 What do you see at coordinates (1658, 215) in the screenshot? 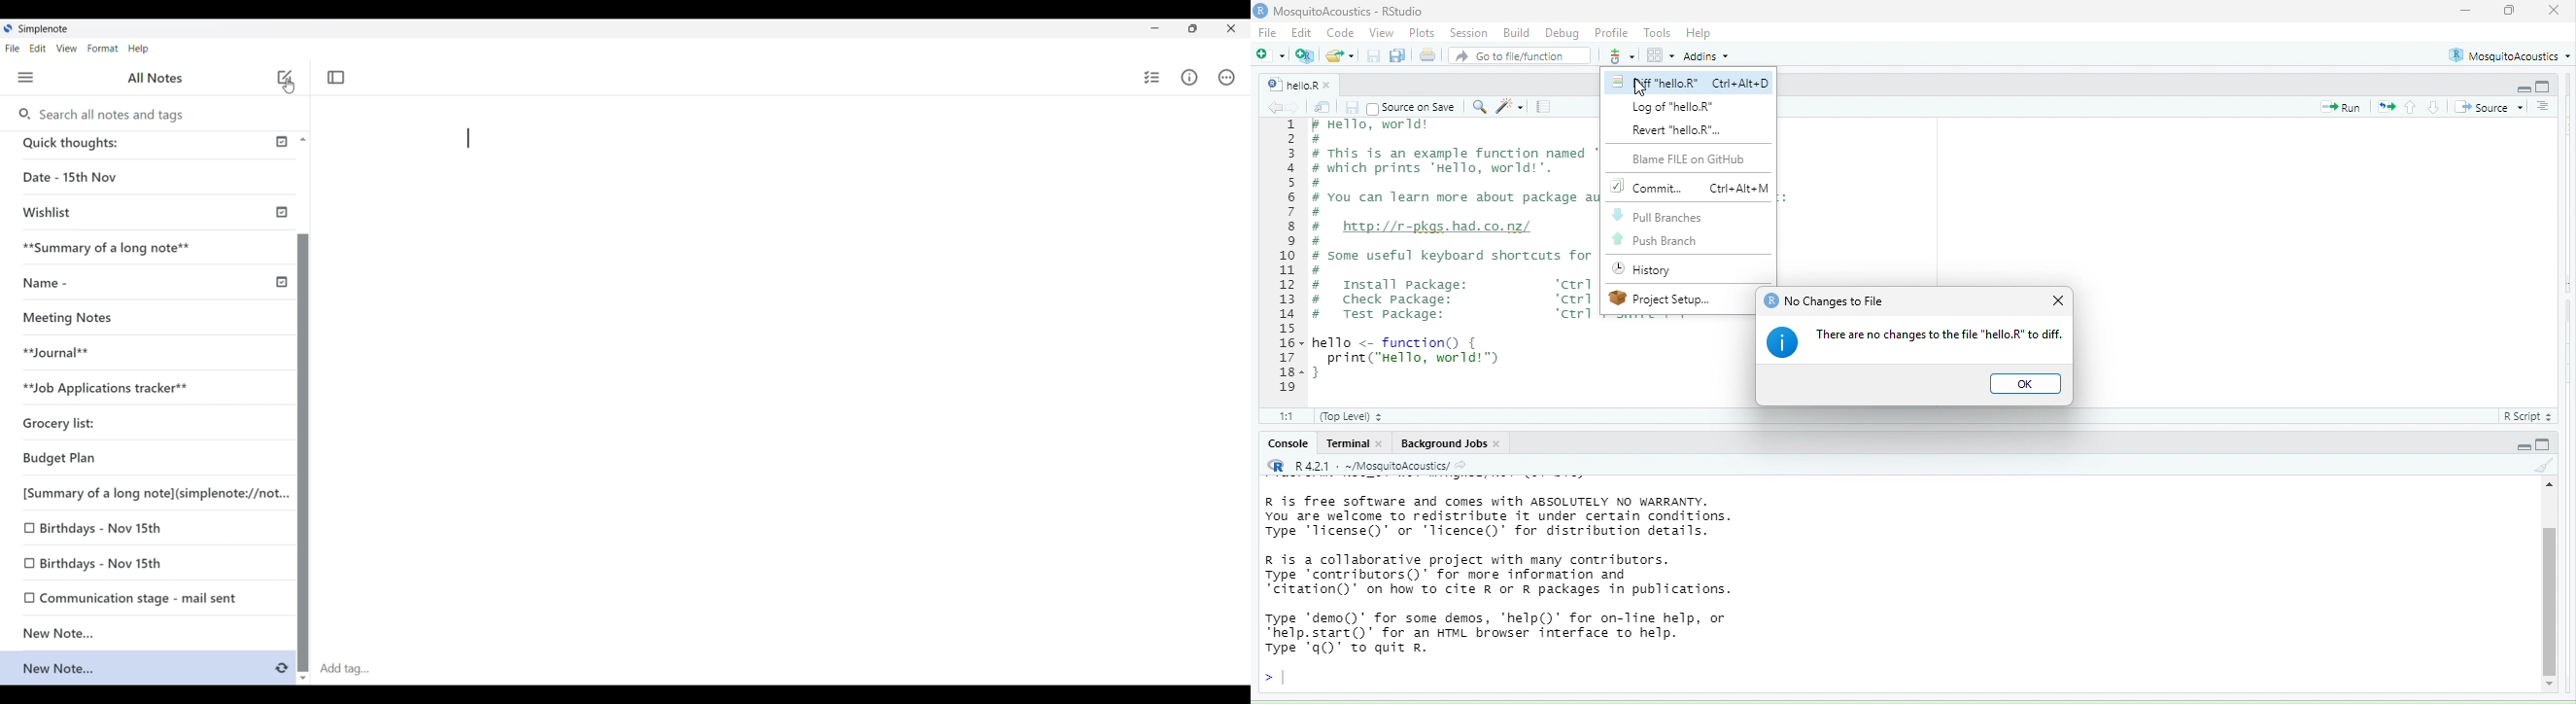
I see `# Pull Branches` at bounding box center [1658, 215].